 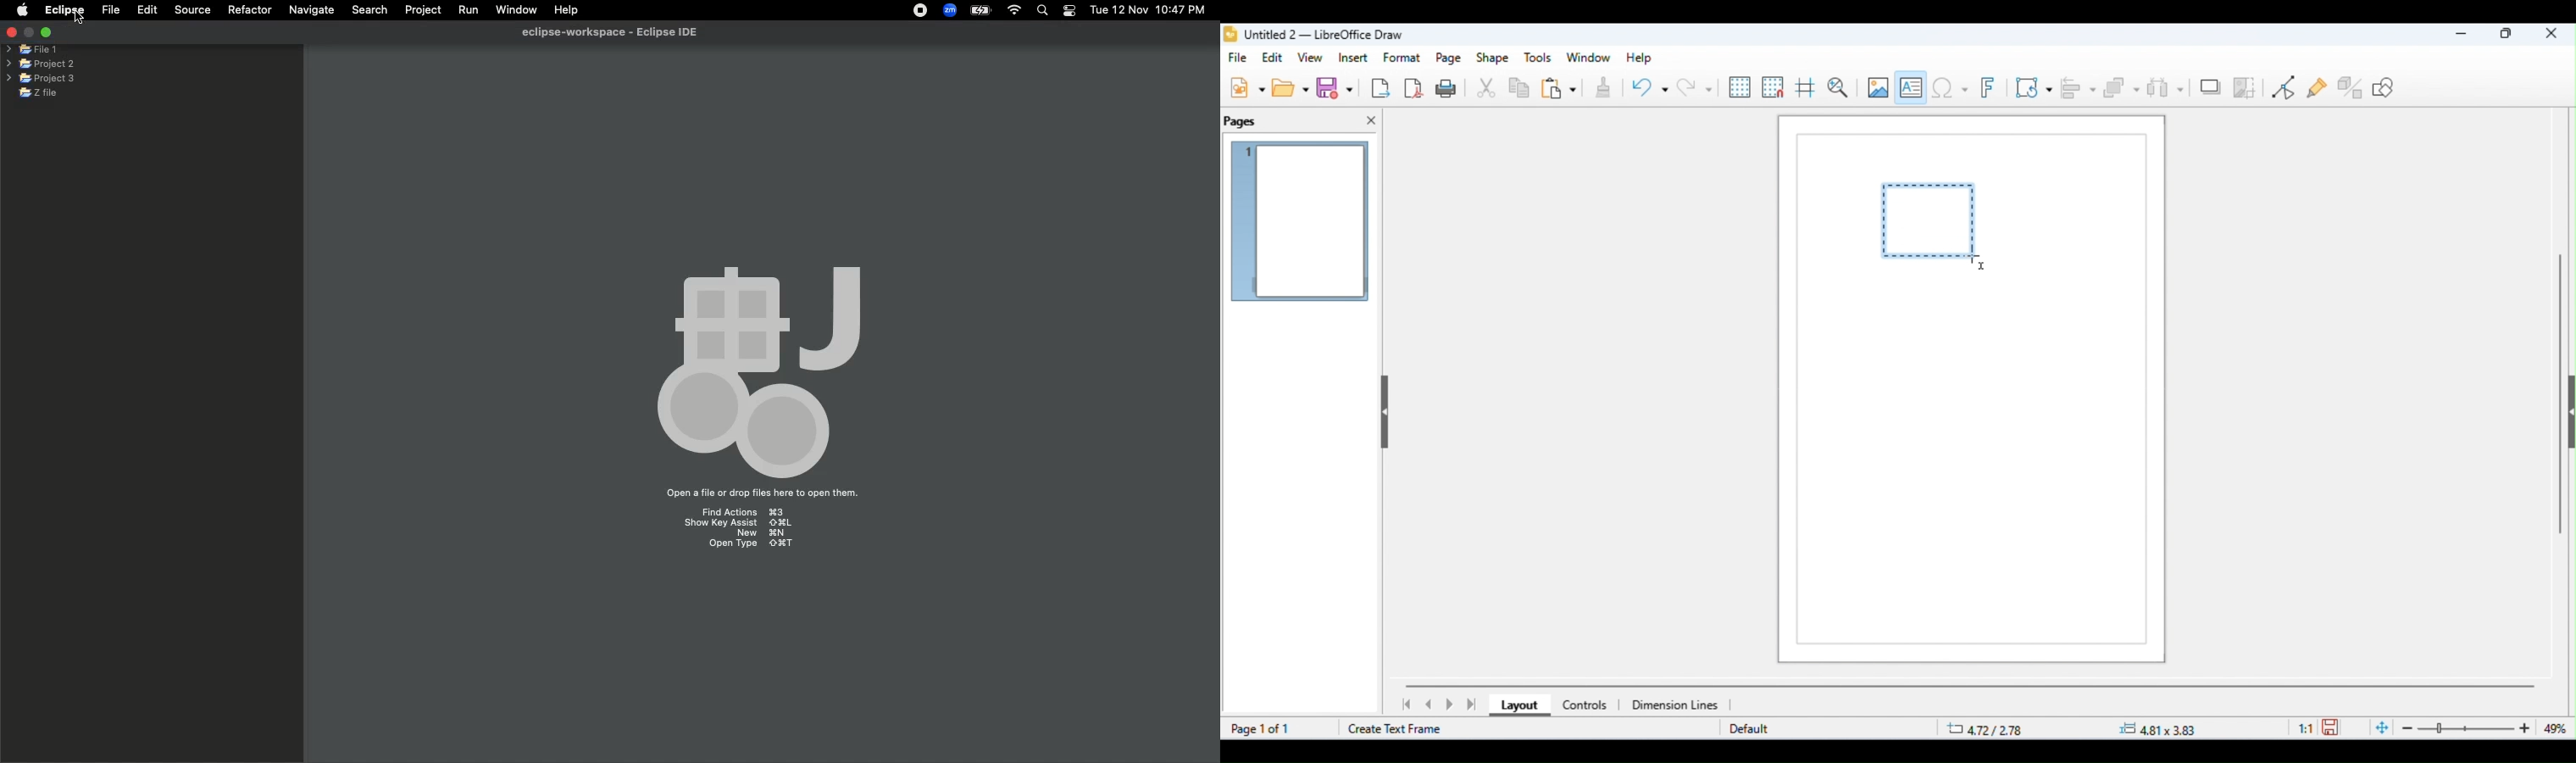 I want to click on cursor, so click(x=1976, y=261).